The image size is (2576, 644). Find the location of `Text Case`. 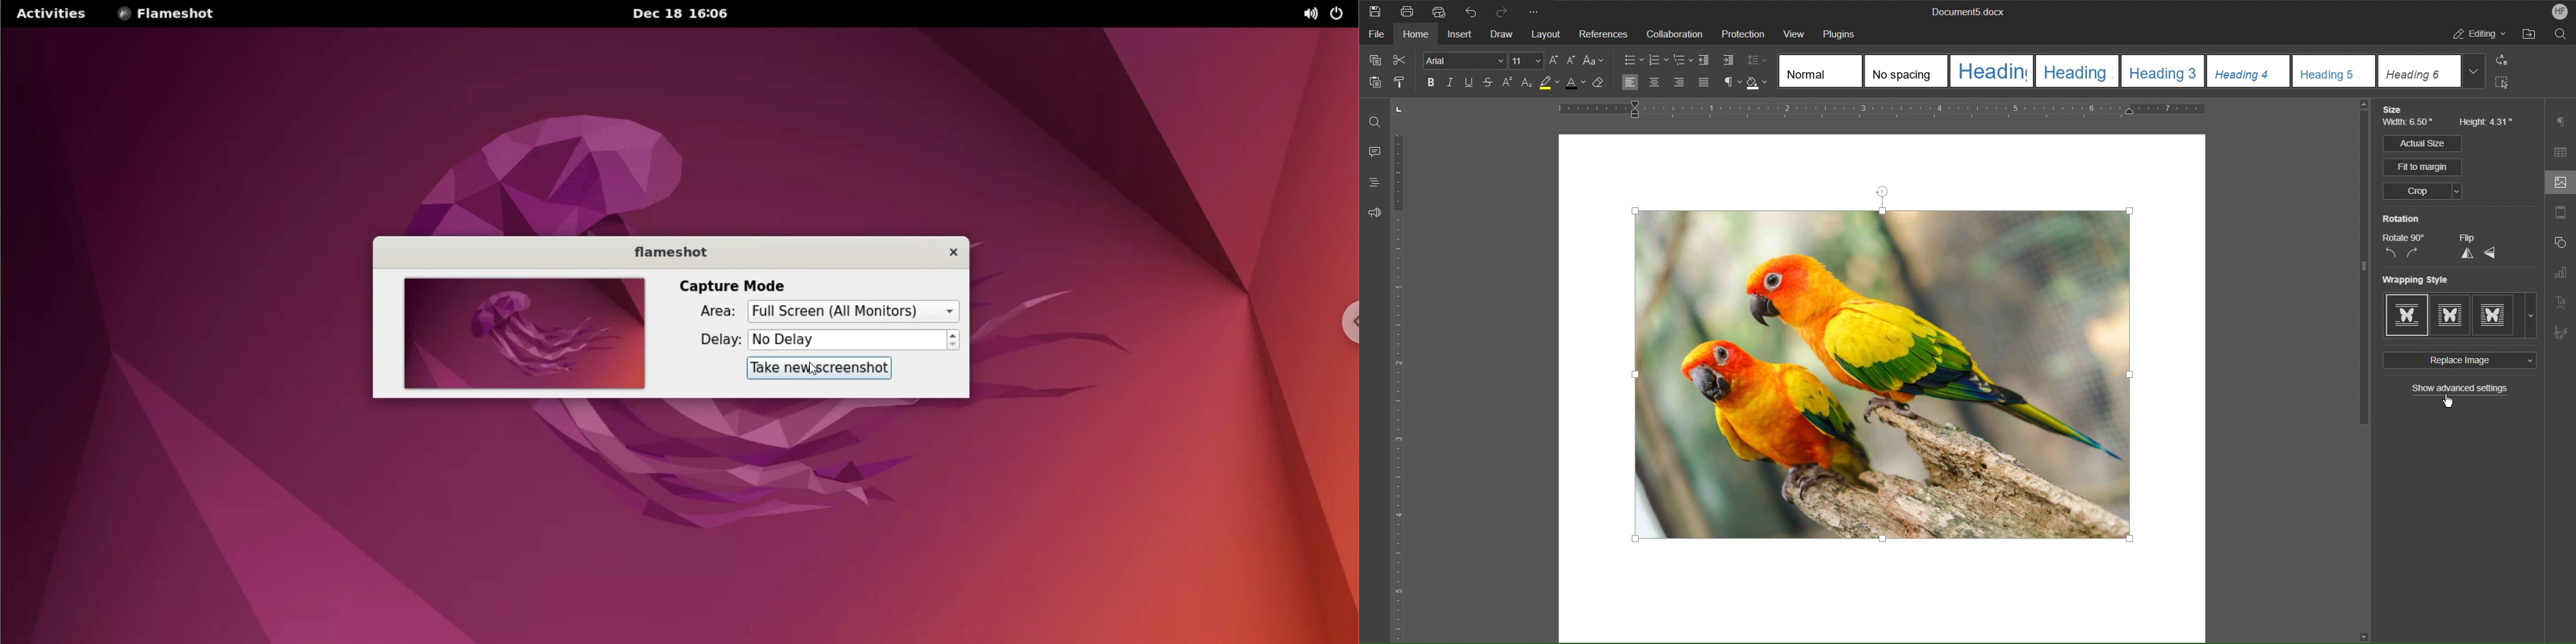

Text Case is located at coordinates (1596, 61).